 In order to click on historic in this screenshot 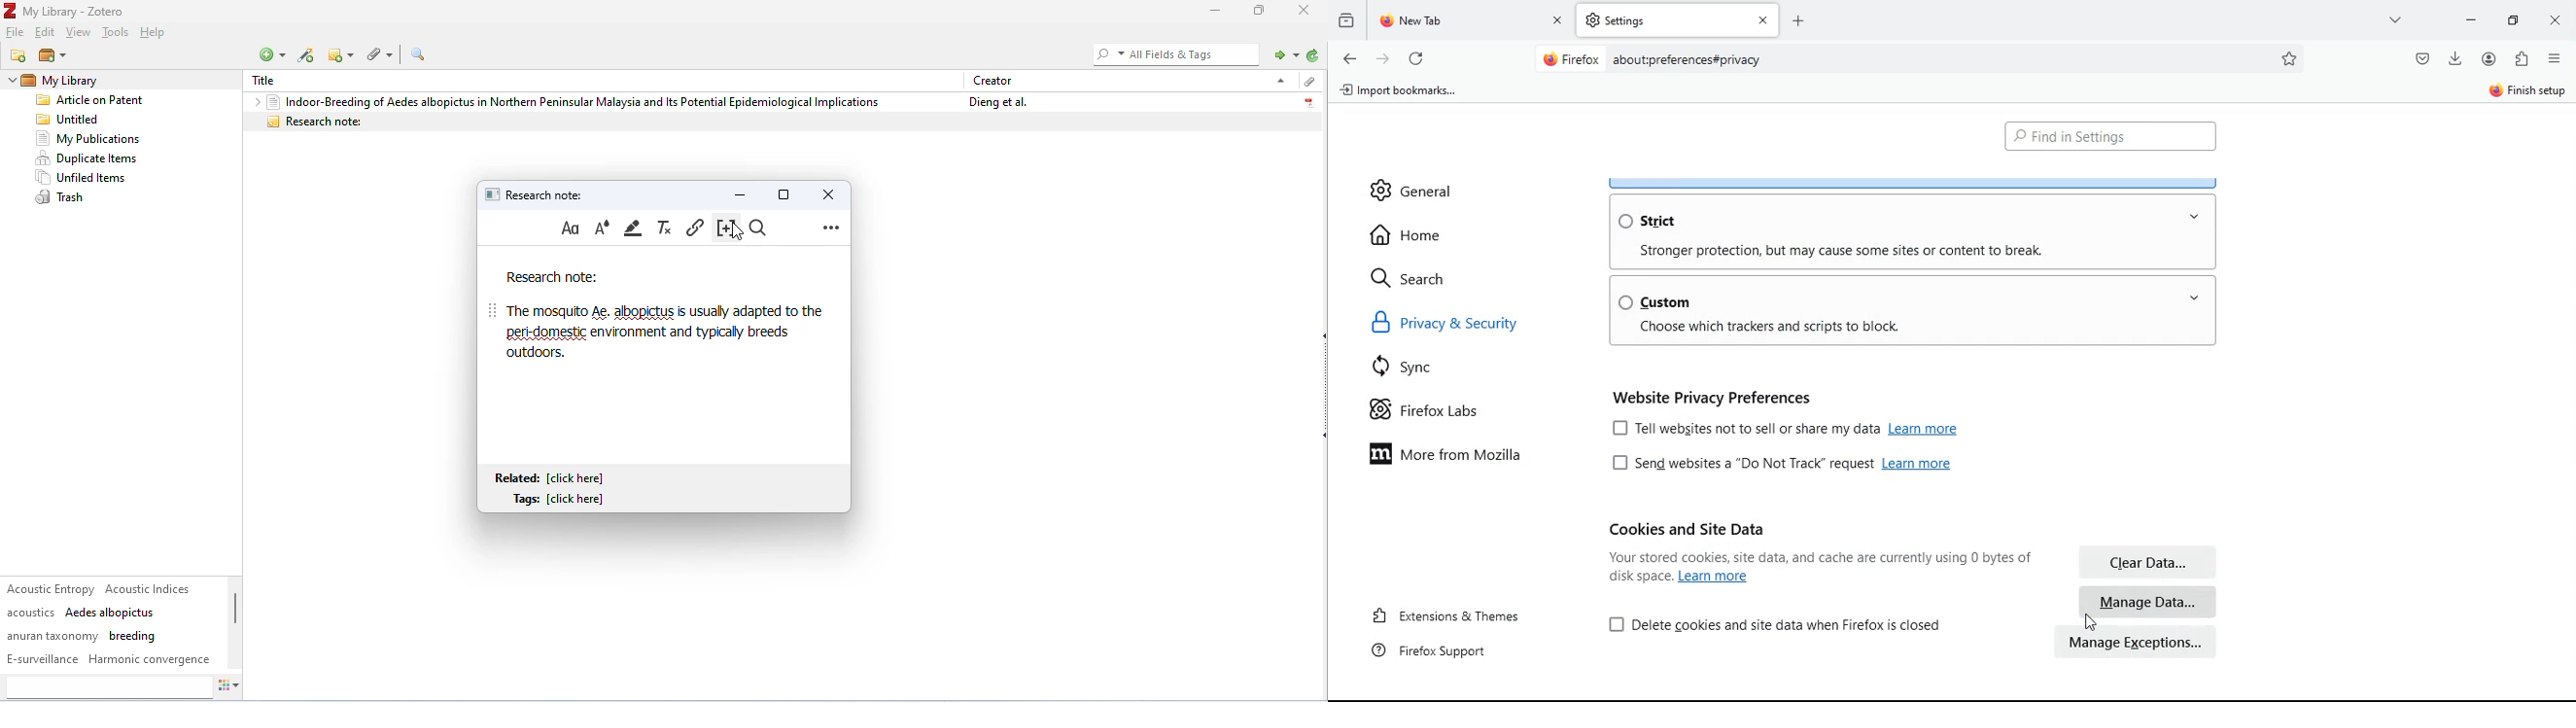, I will do `click(1349, 19)`.